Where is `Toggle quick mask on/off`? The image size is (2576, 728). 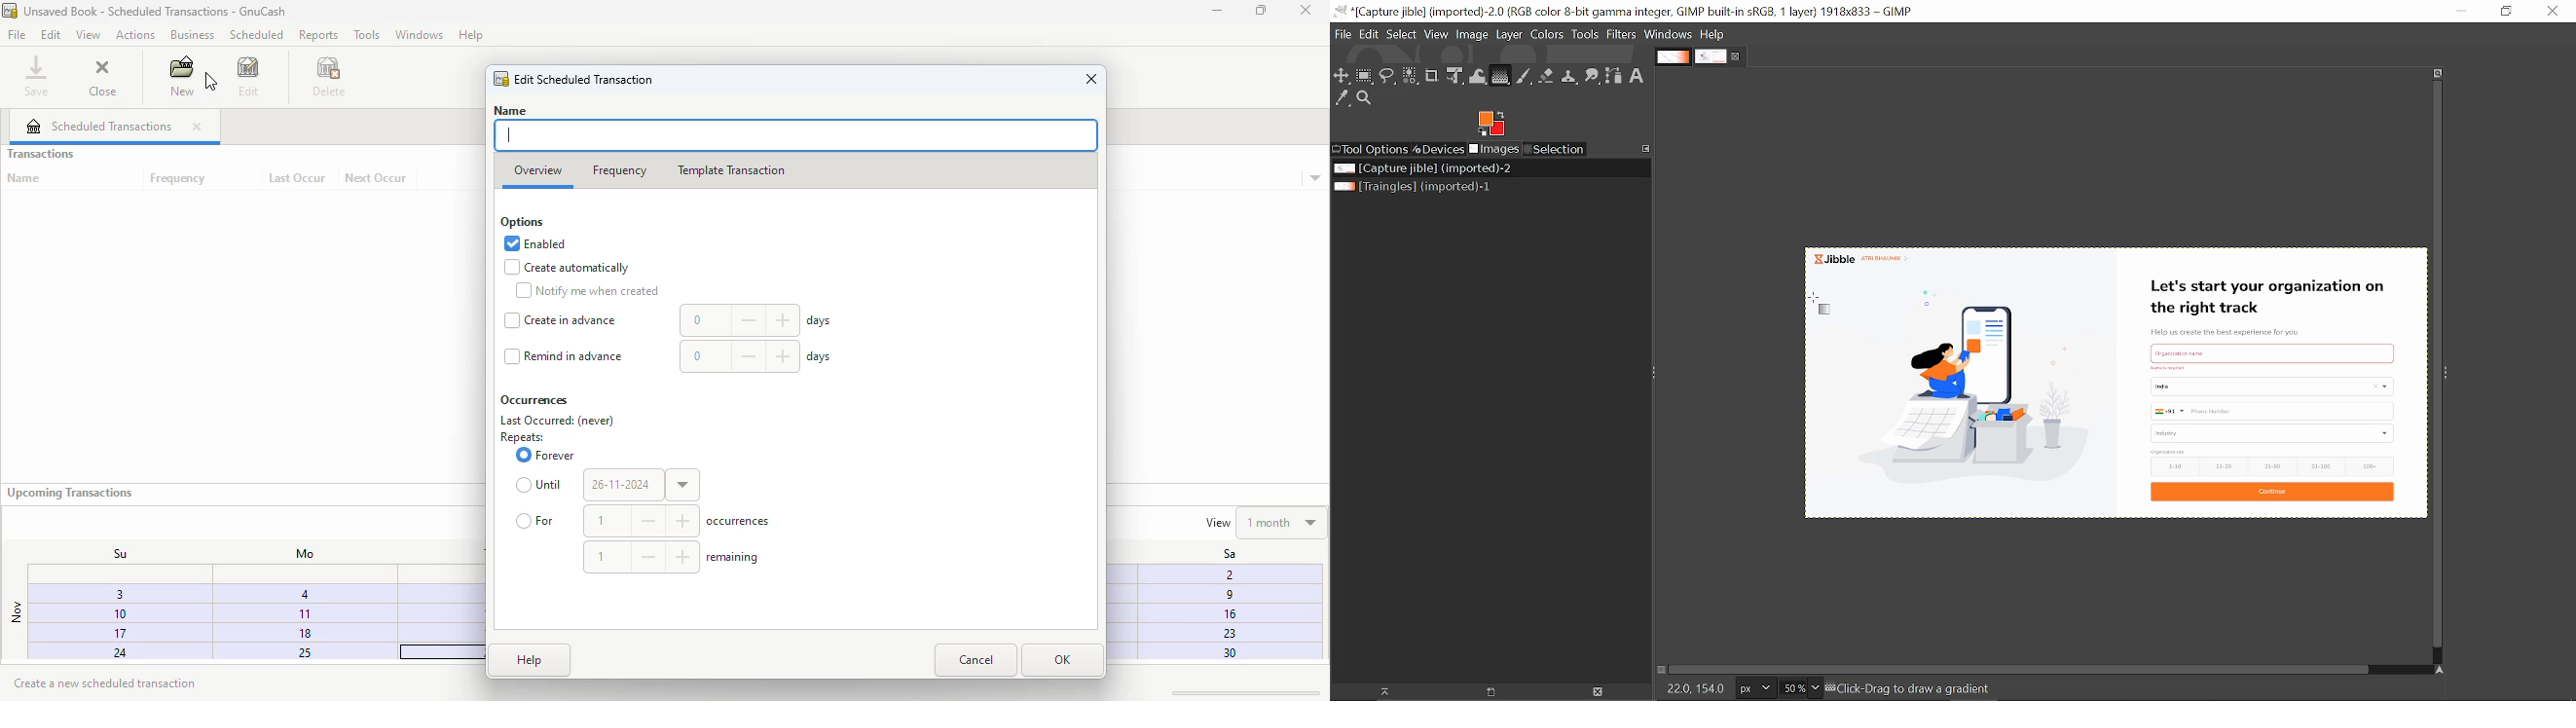
Toggle quick mask on/off is located at coordinates (1662, 671).